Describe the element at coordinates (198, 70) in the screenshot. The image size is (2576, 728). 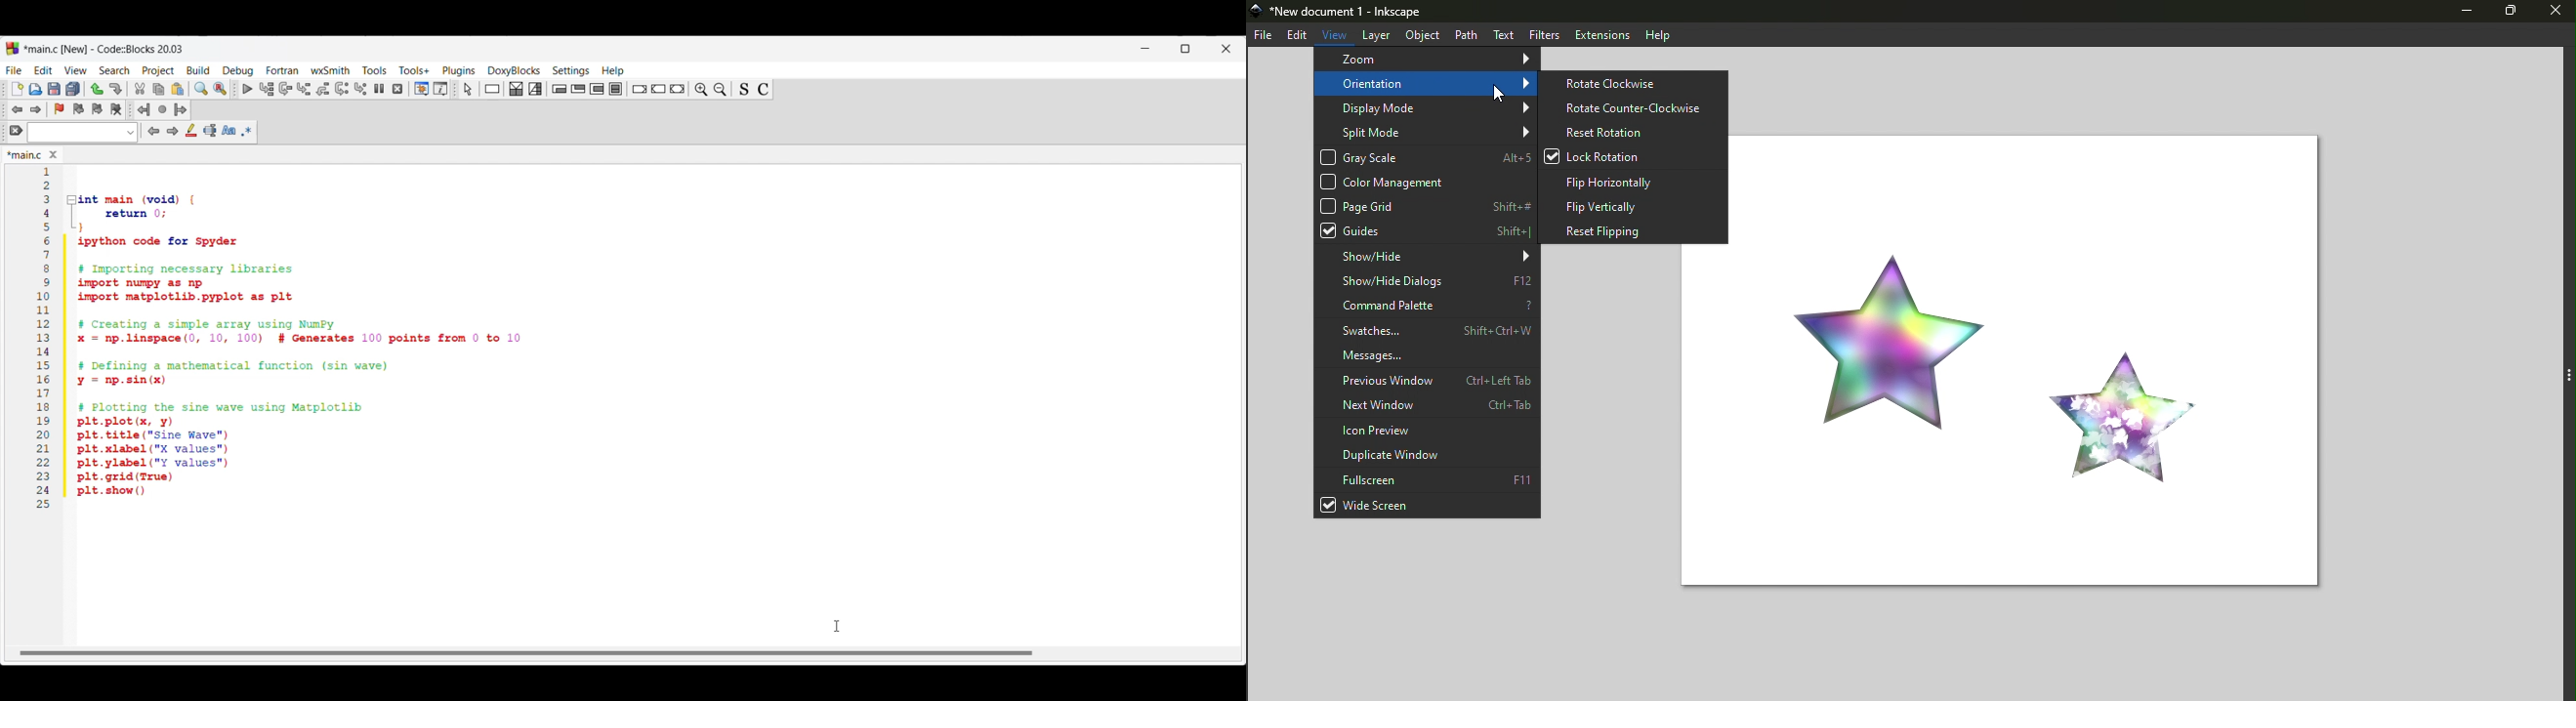
I see `Build menu` at that location.